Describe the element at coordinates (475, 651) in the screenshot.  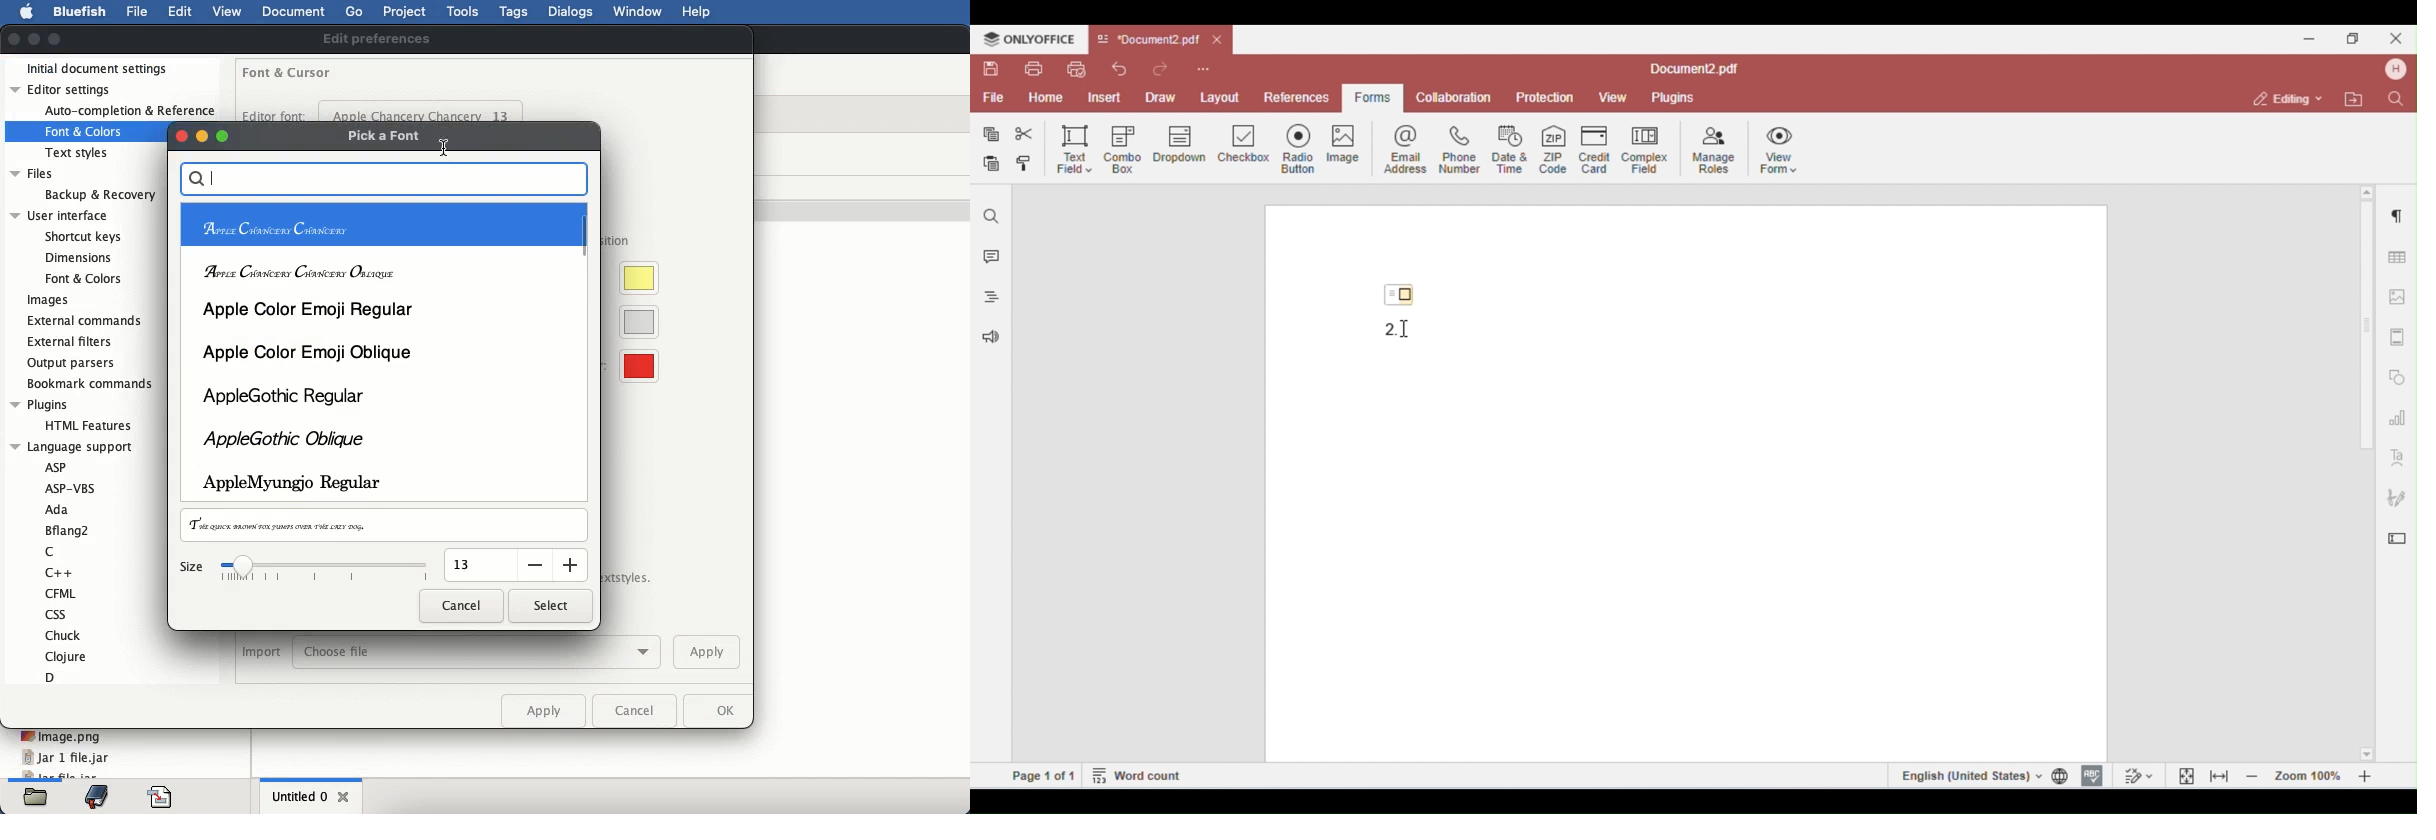
I see `choose file` at that location.